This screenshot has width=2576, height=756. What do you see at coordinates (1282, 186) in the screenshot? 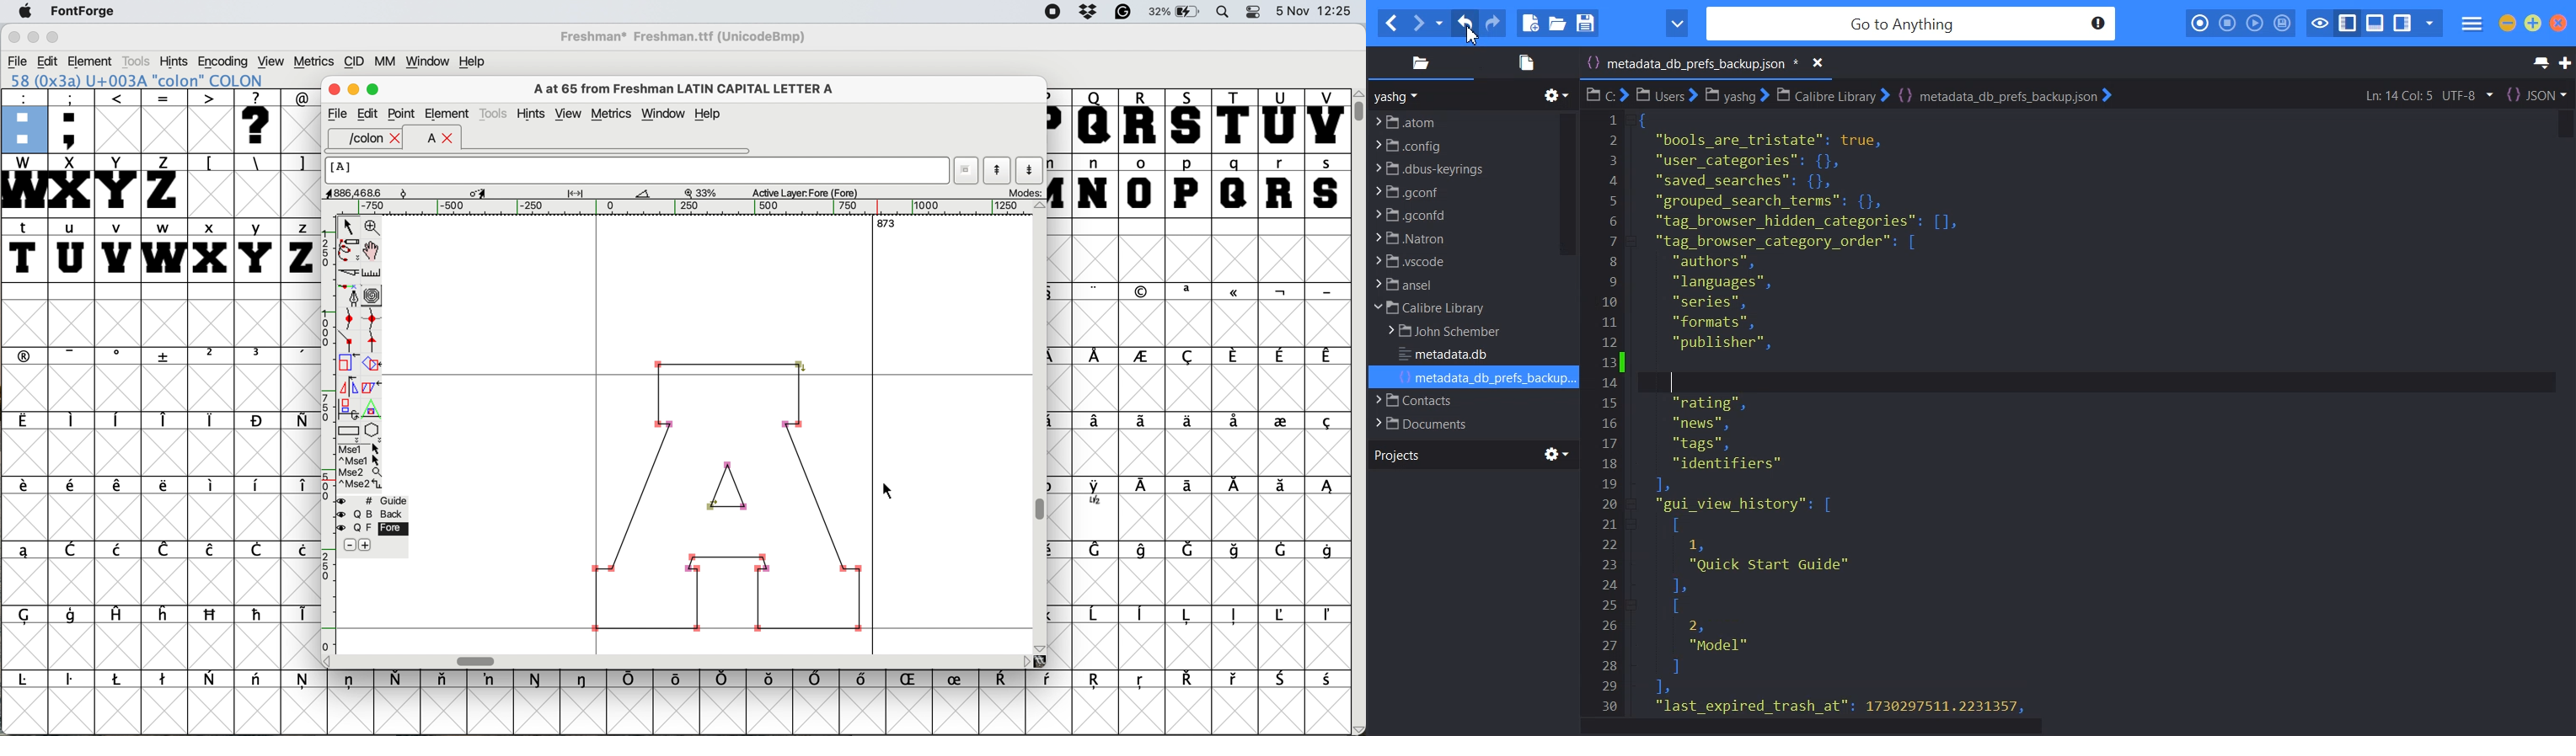
I see `r` at bounding box center [1282, 186].